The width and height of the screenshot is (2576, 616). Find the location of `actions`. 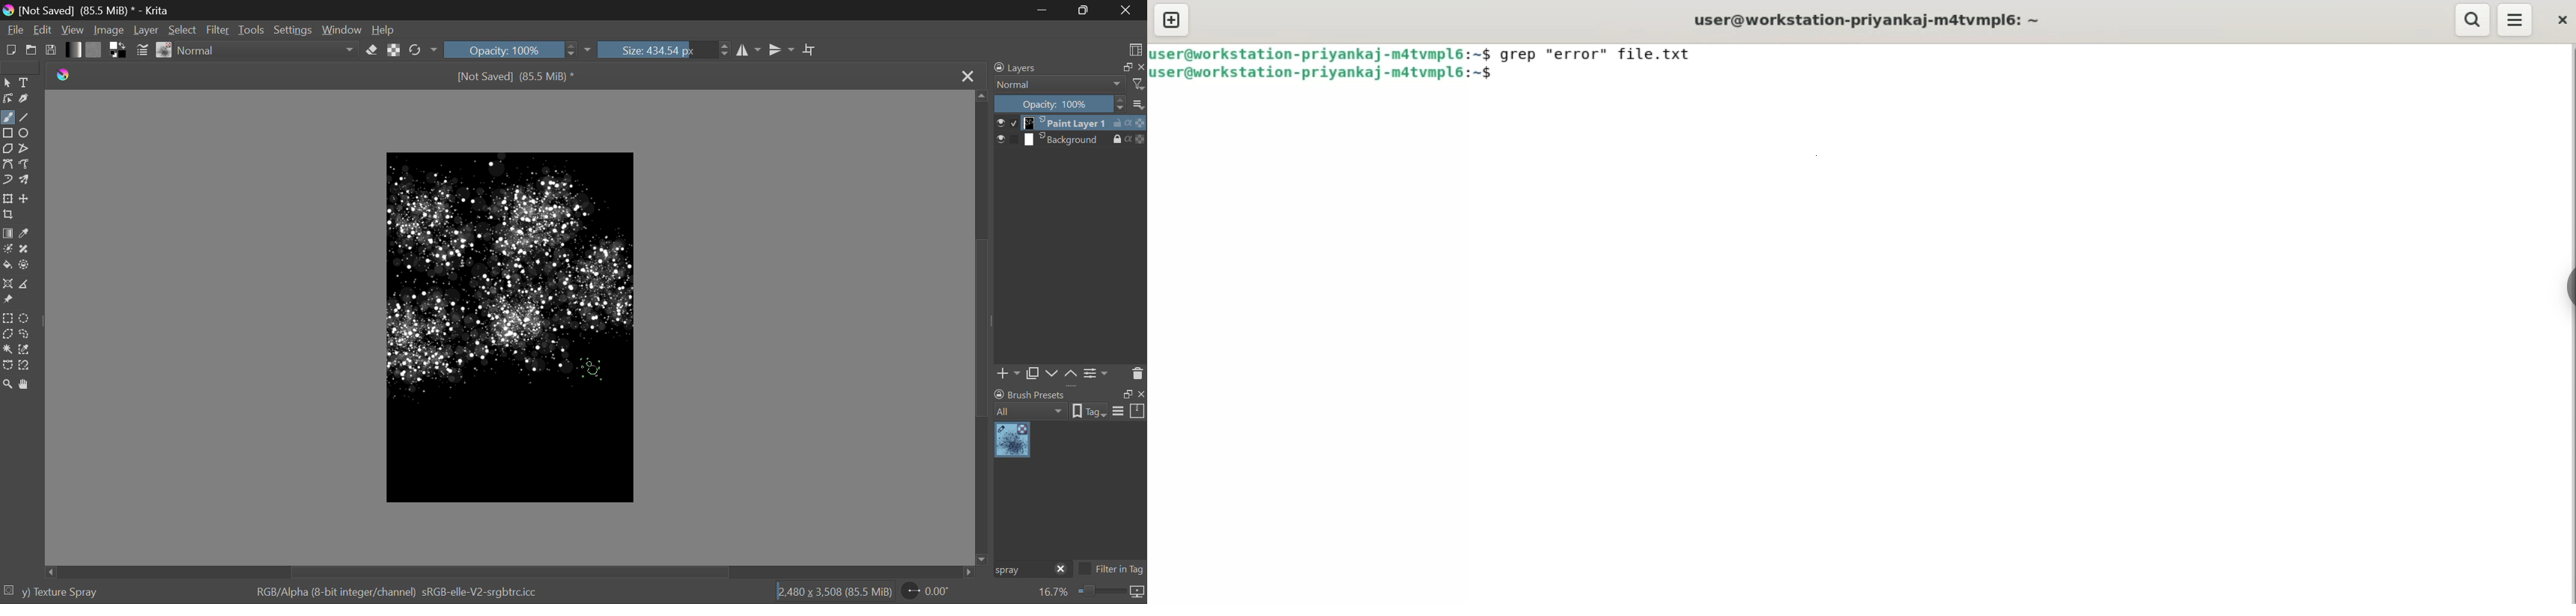

actions is located at coordinates (1129, 123).